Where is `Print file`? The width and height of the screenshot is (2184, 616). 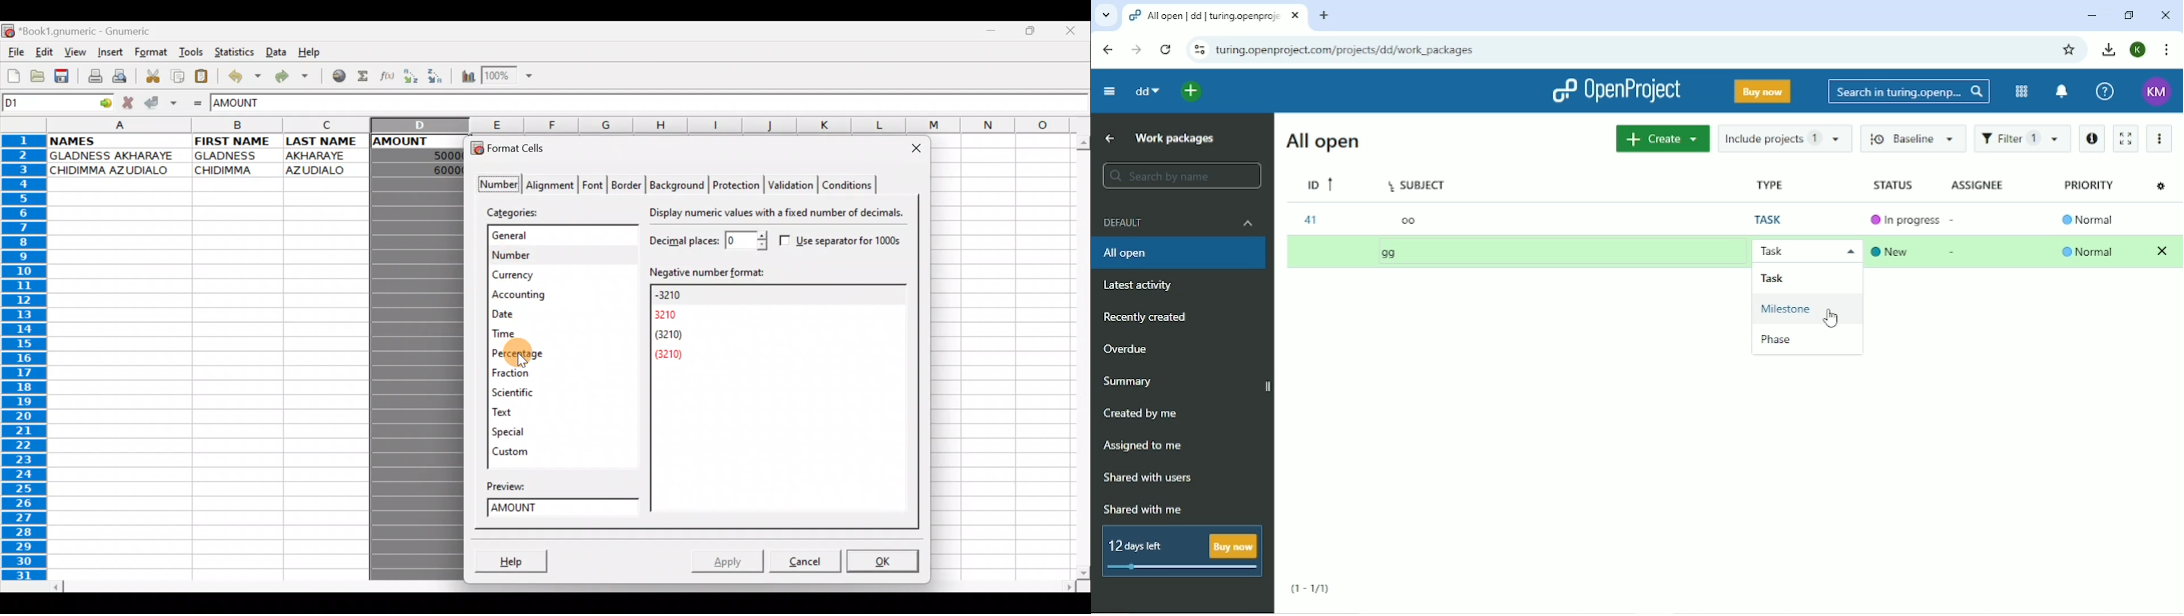
Print file is located at coordinates (91, 75).